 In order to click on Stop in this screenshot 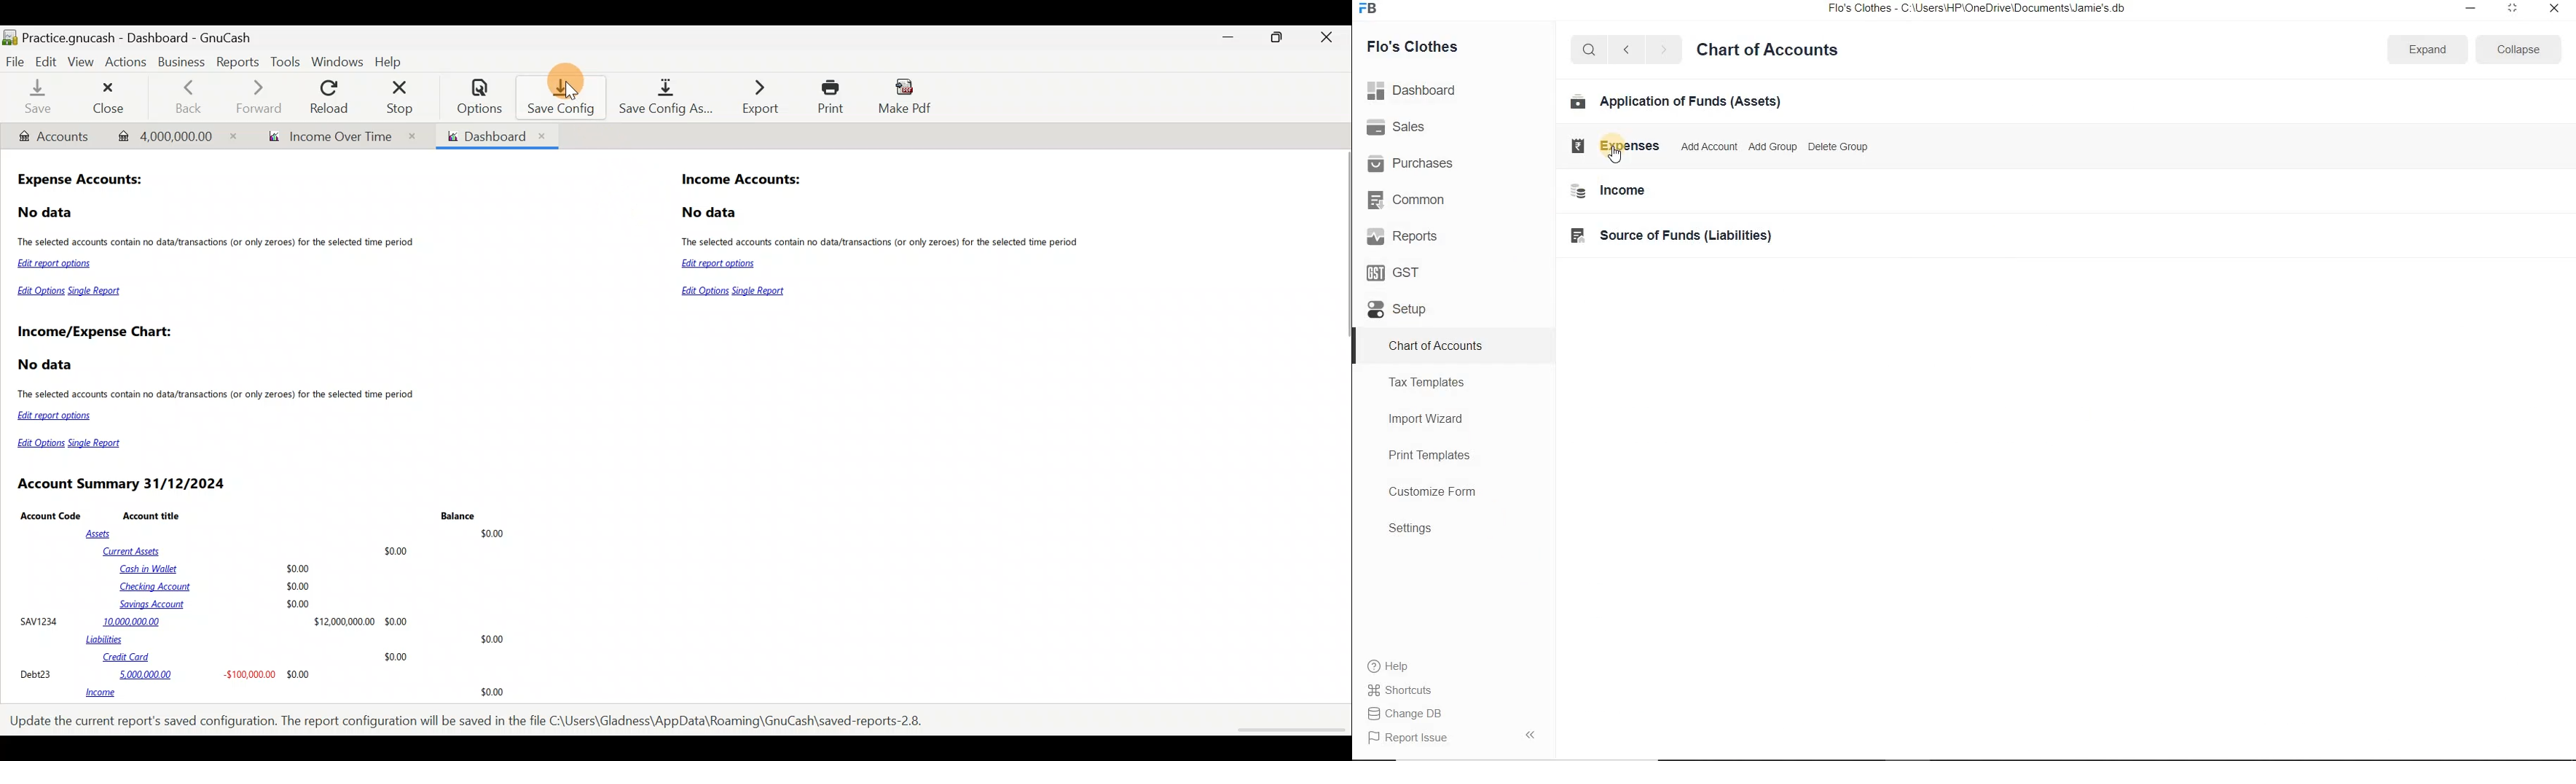, I will do `click(404, 97)`.